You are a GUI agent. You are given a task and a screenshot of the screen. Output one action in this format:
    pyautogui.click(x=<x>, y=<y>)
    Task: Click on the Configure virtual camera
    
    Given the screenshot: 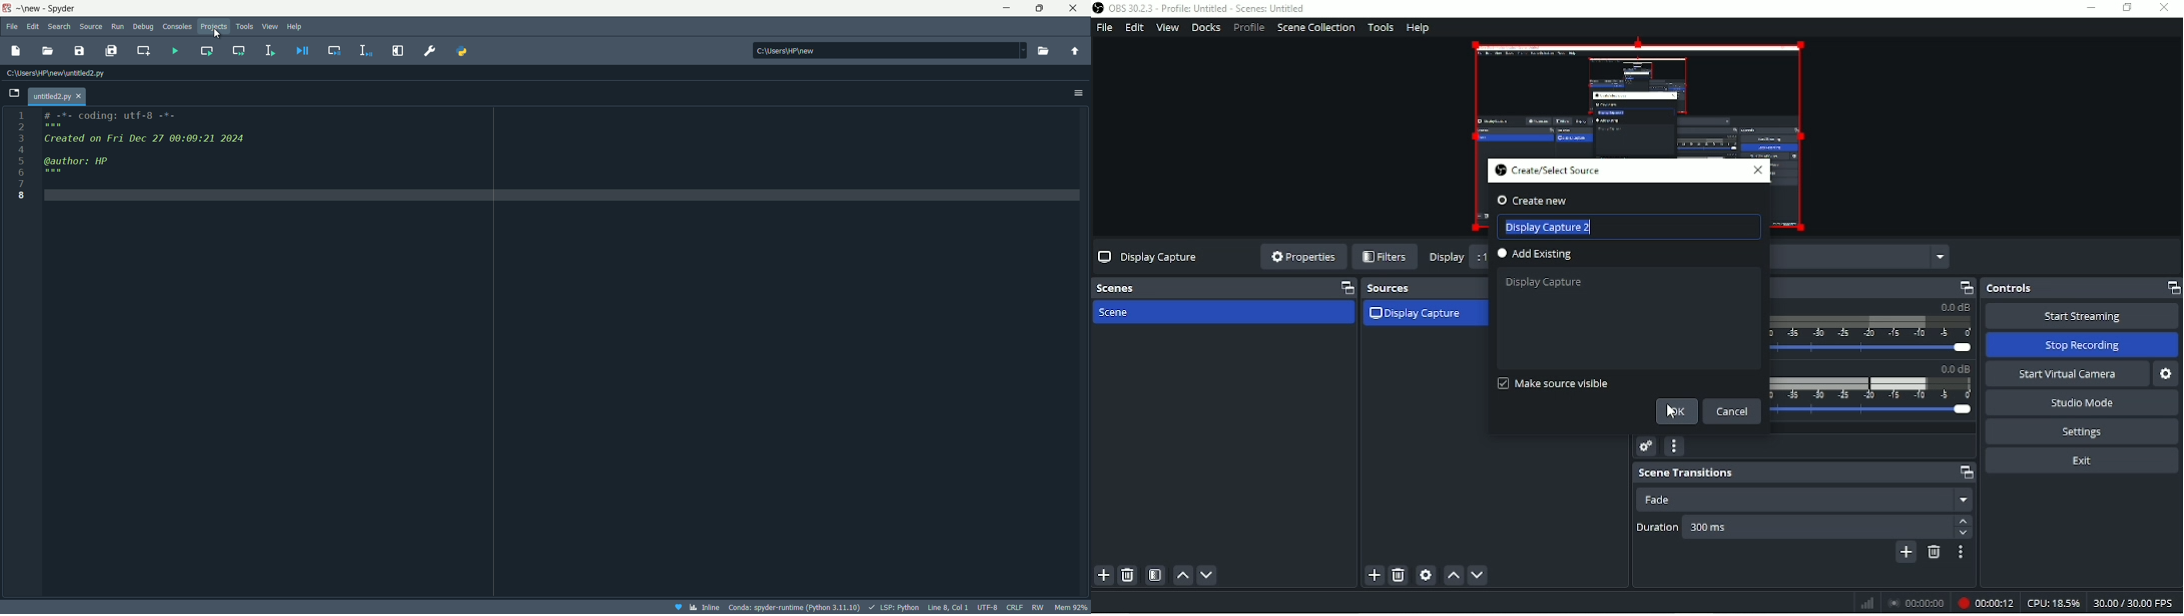 What is the action you would take?
    pyautogui.click(x=2166, y=374)
    